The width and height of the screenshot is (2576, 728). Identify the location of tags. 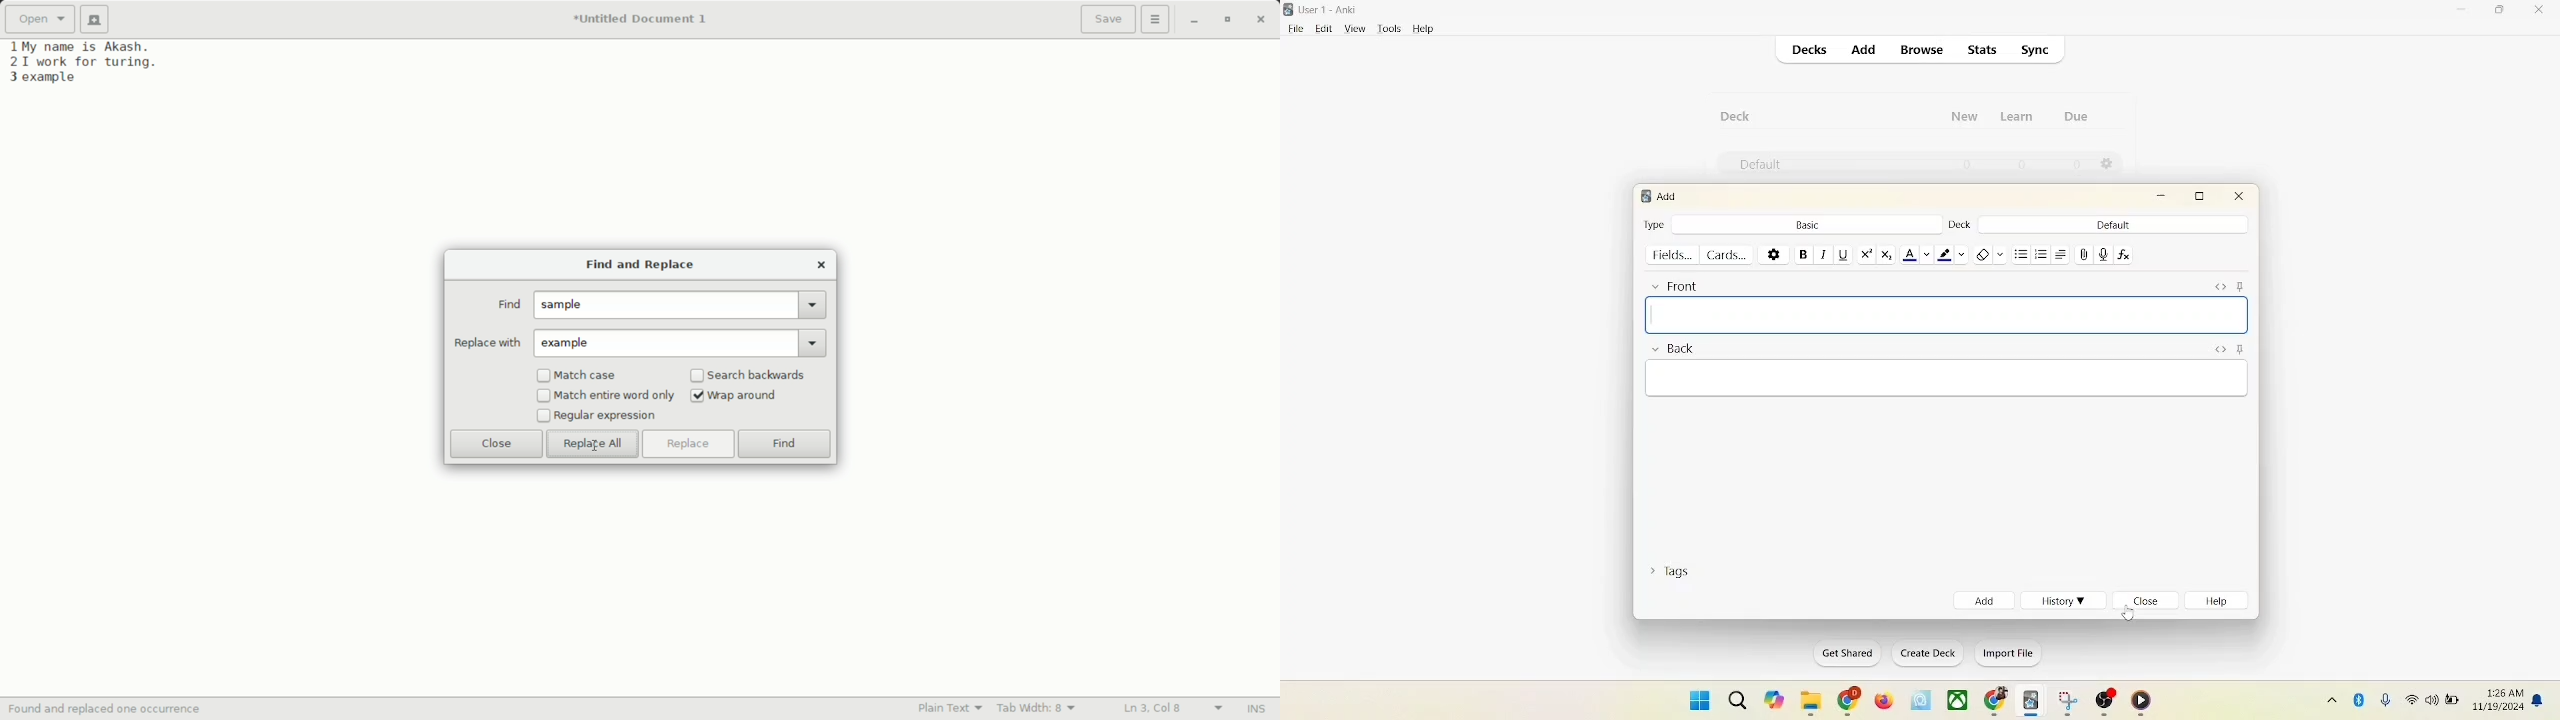
(1675, 575).